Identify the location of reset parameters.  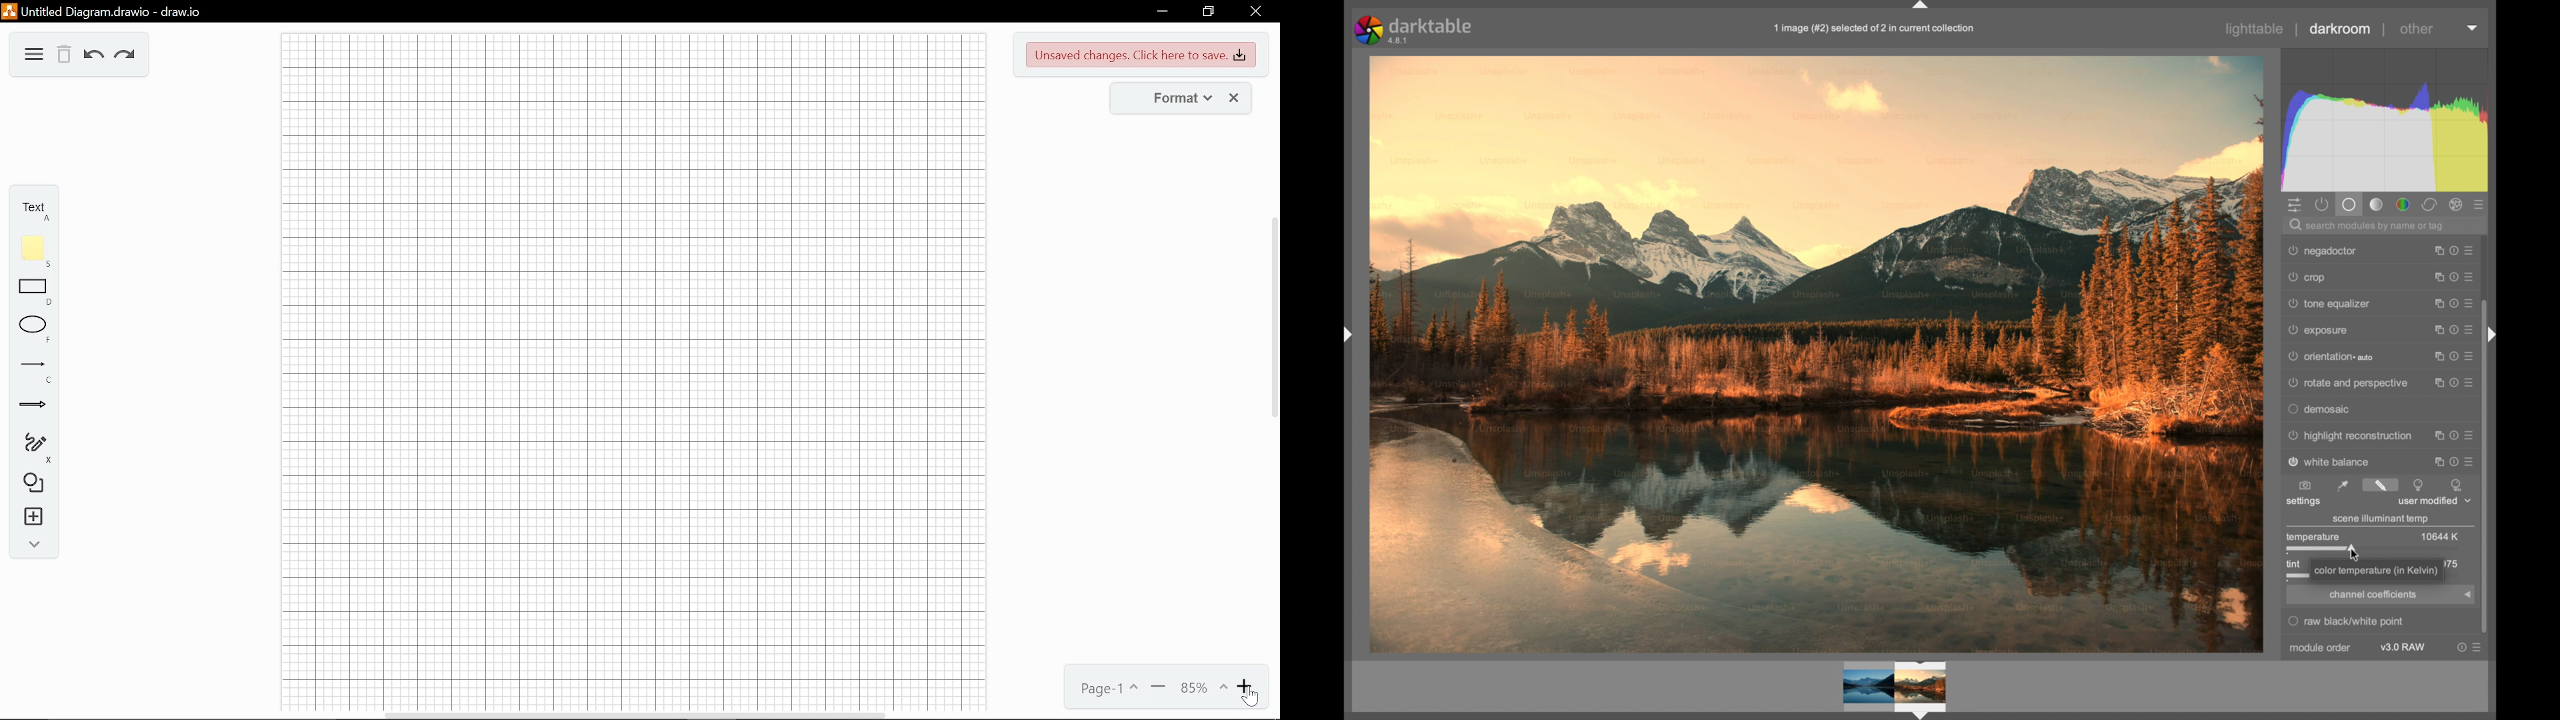
(2453, 300).